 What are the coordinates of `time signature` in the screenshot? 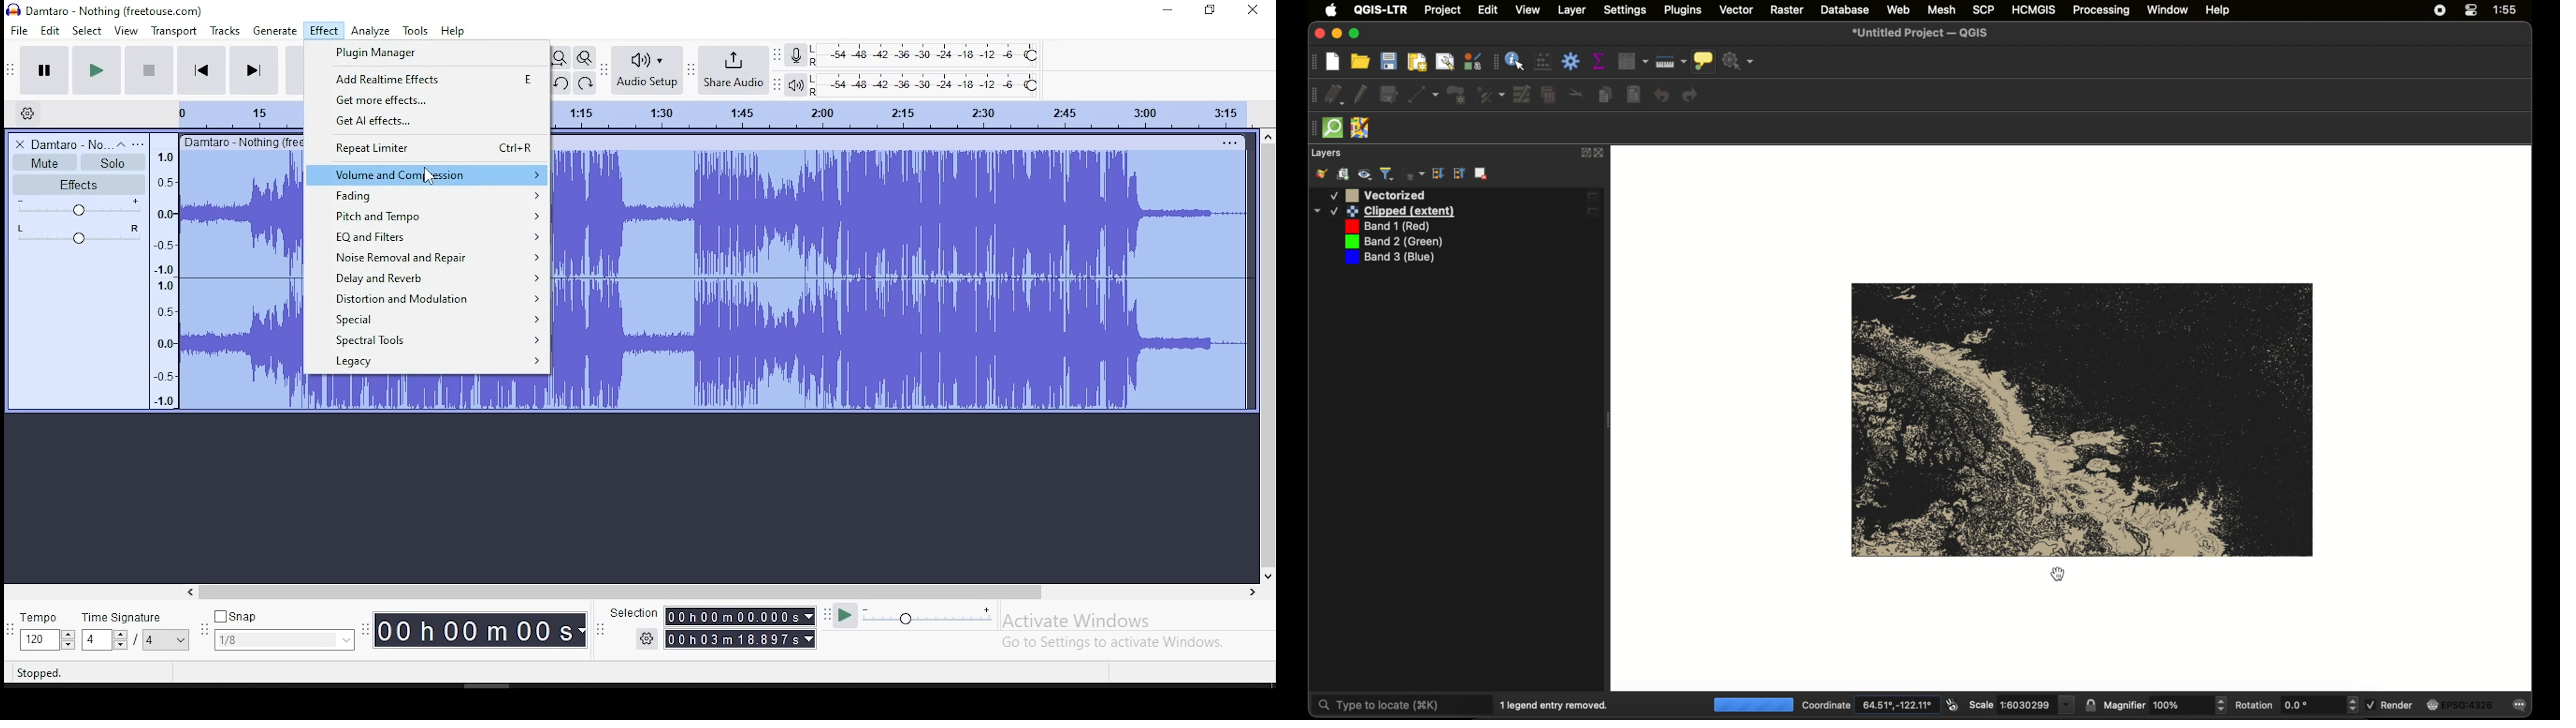 It's located at (136, 628).